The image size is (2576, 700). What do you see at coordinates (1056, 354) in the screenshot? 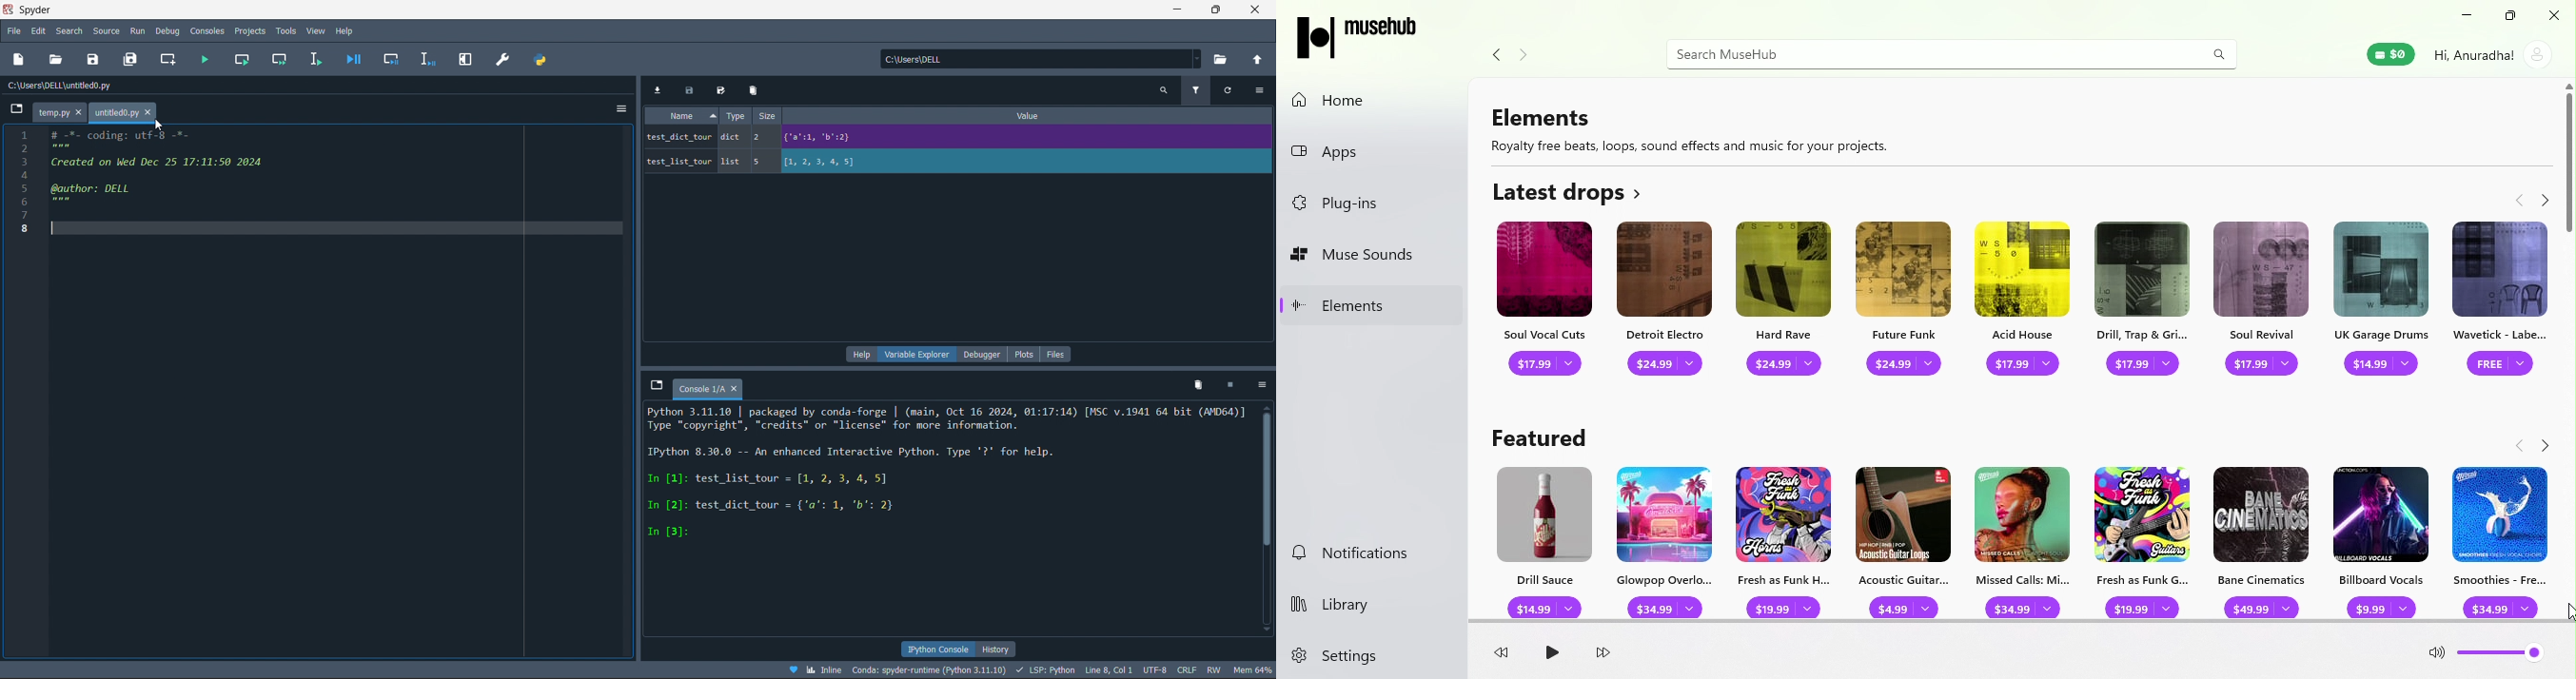
I see `files pane` at bounding box center [1056, 354].